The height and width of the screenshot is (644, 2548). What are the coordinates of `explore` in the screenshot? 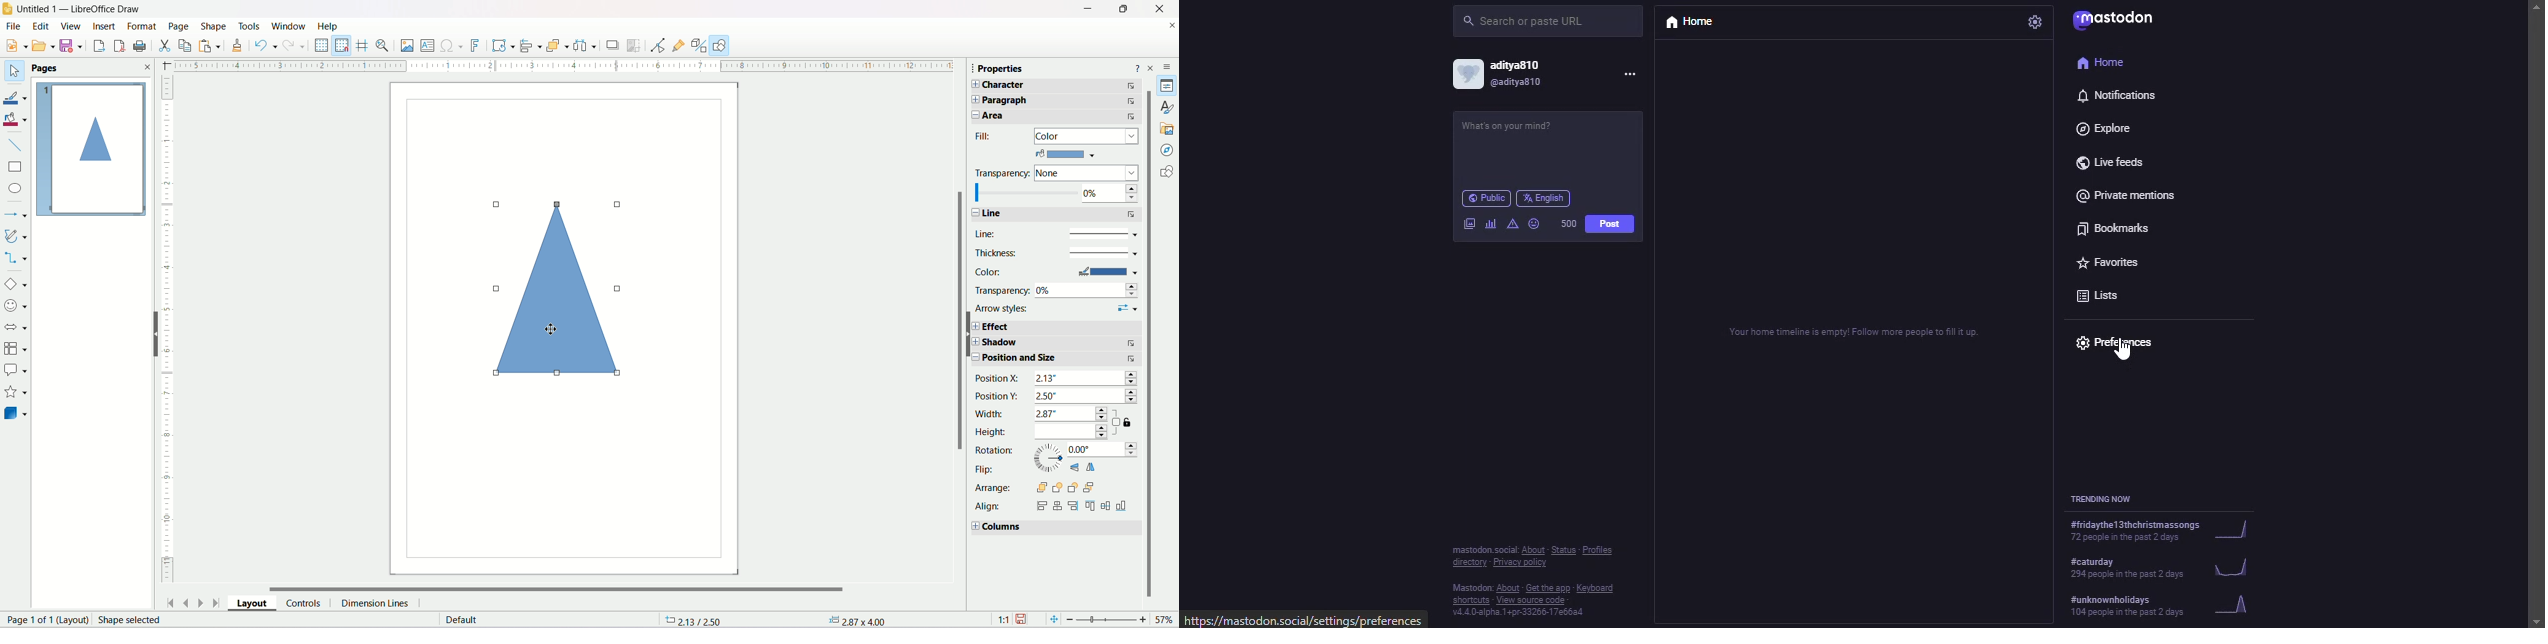 It's located at (2109, 126).